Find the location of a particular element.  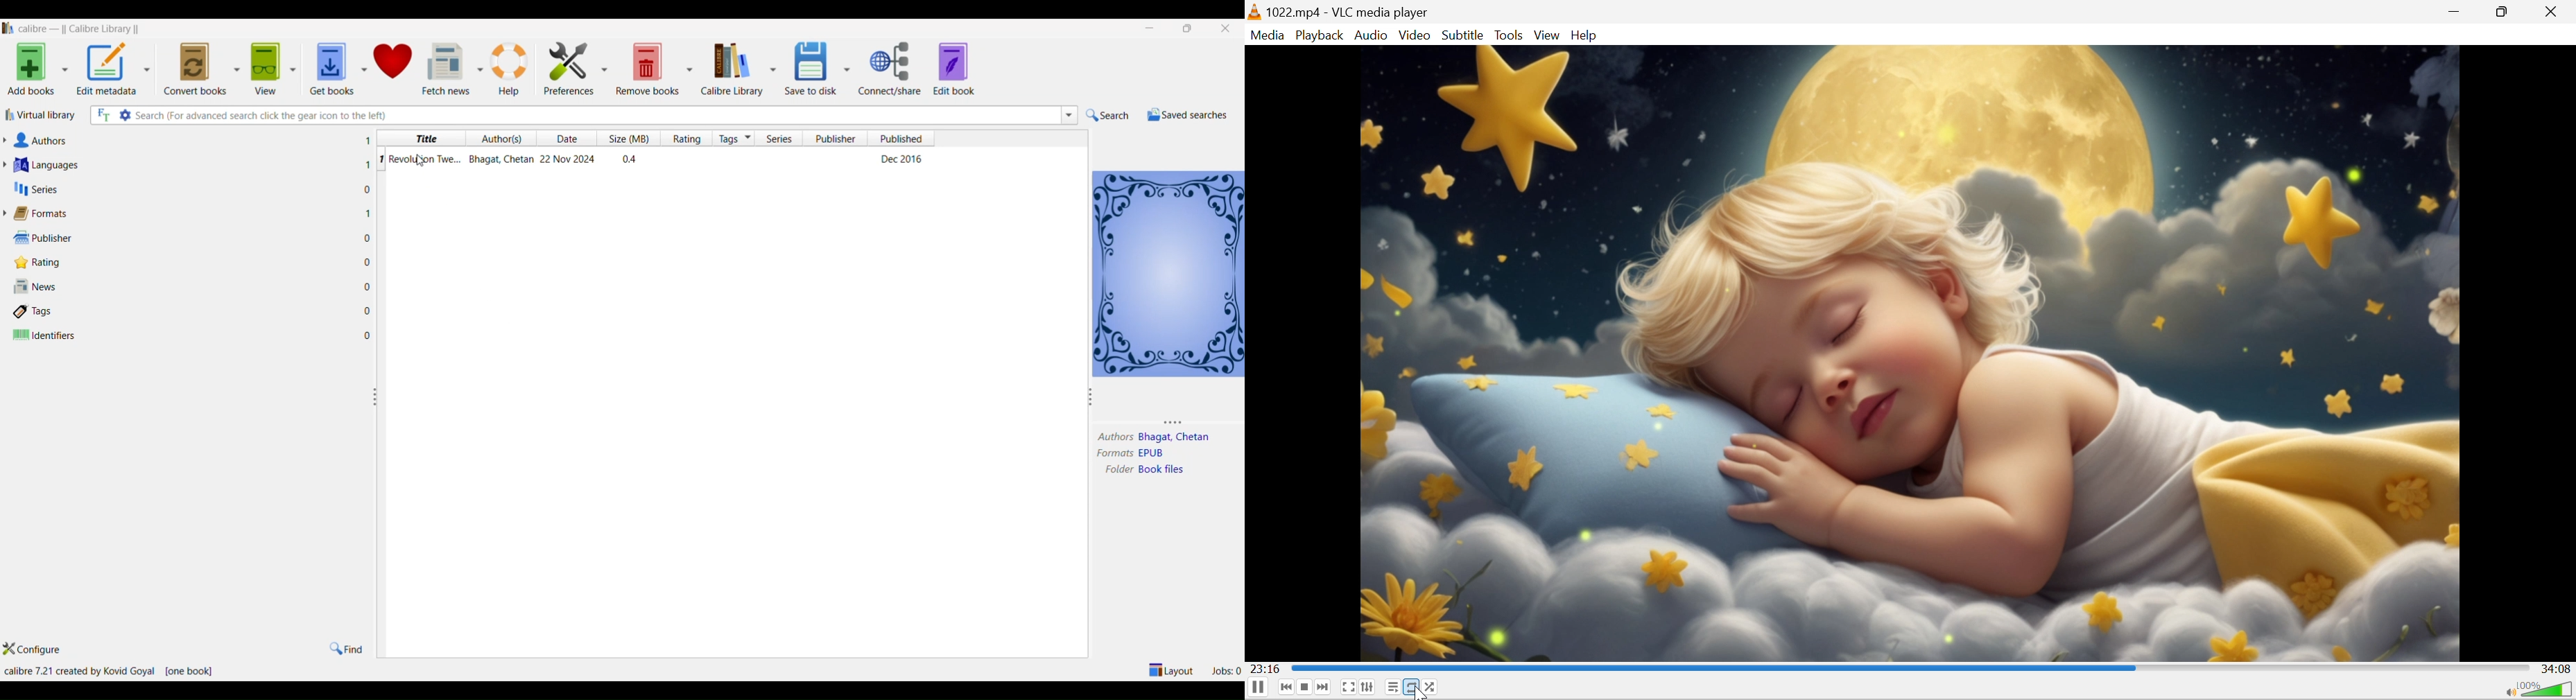

save to disk is located at coordinates (809, 65).